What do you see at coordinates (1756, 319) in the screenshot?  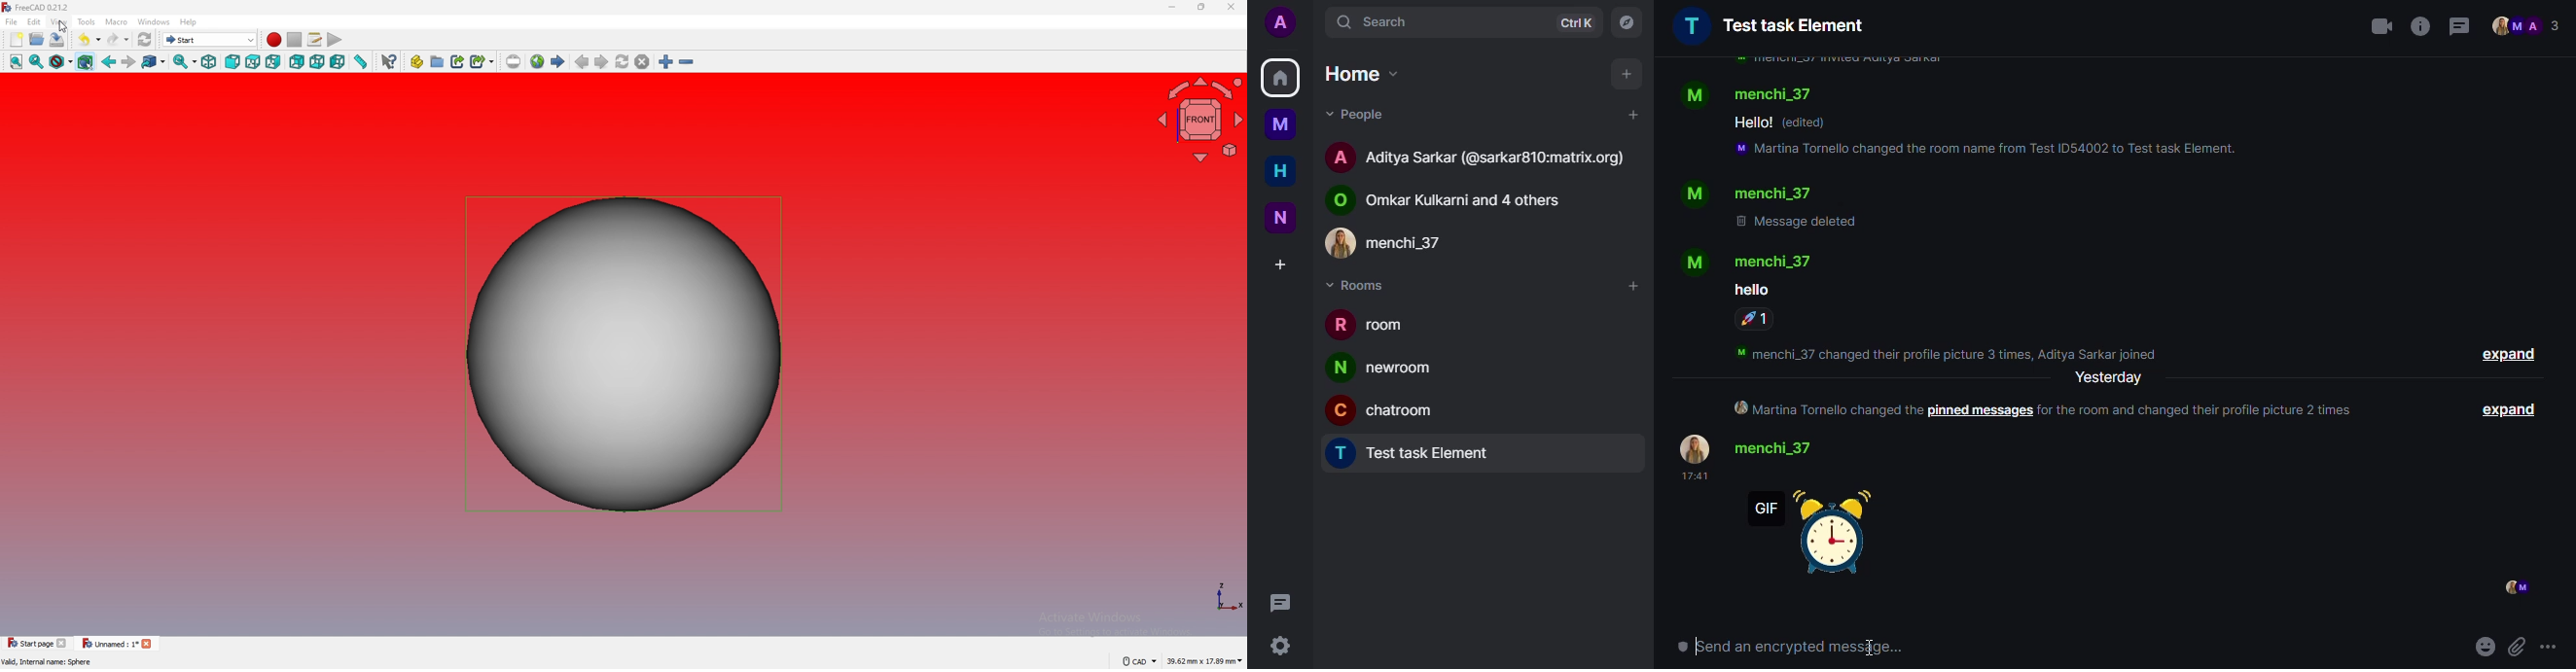 I see `reaction` at bounding box center [1756, 319].